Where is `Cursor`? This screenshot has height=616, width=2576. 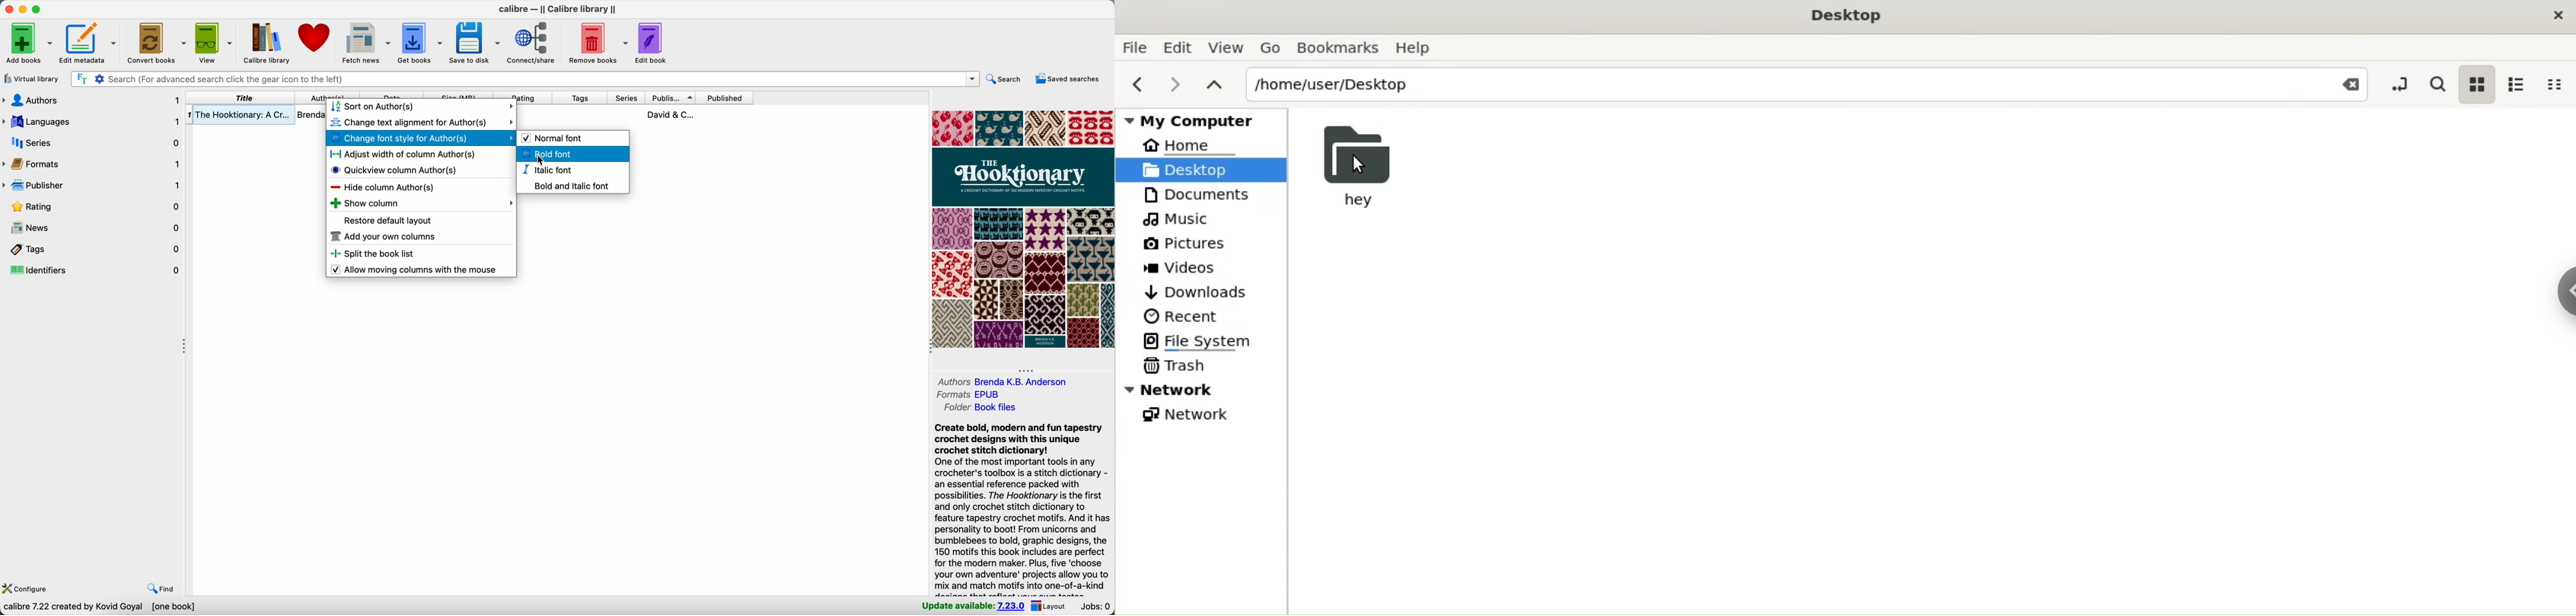 Cursor is located at coordinates (1361, 170).